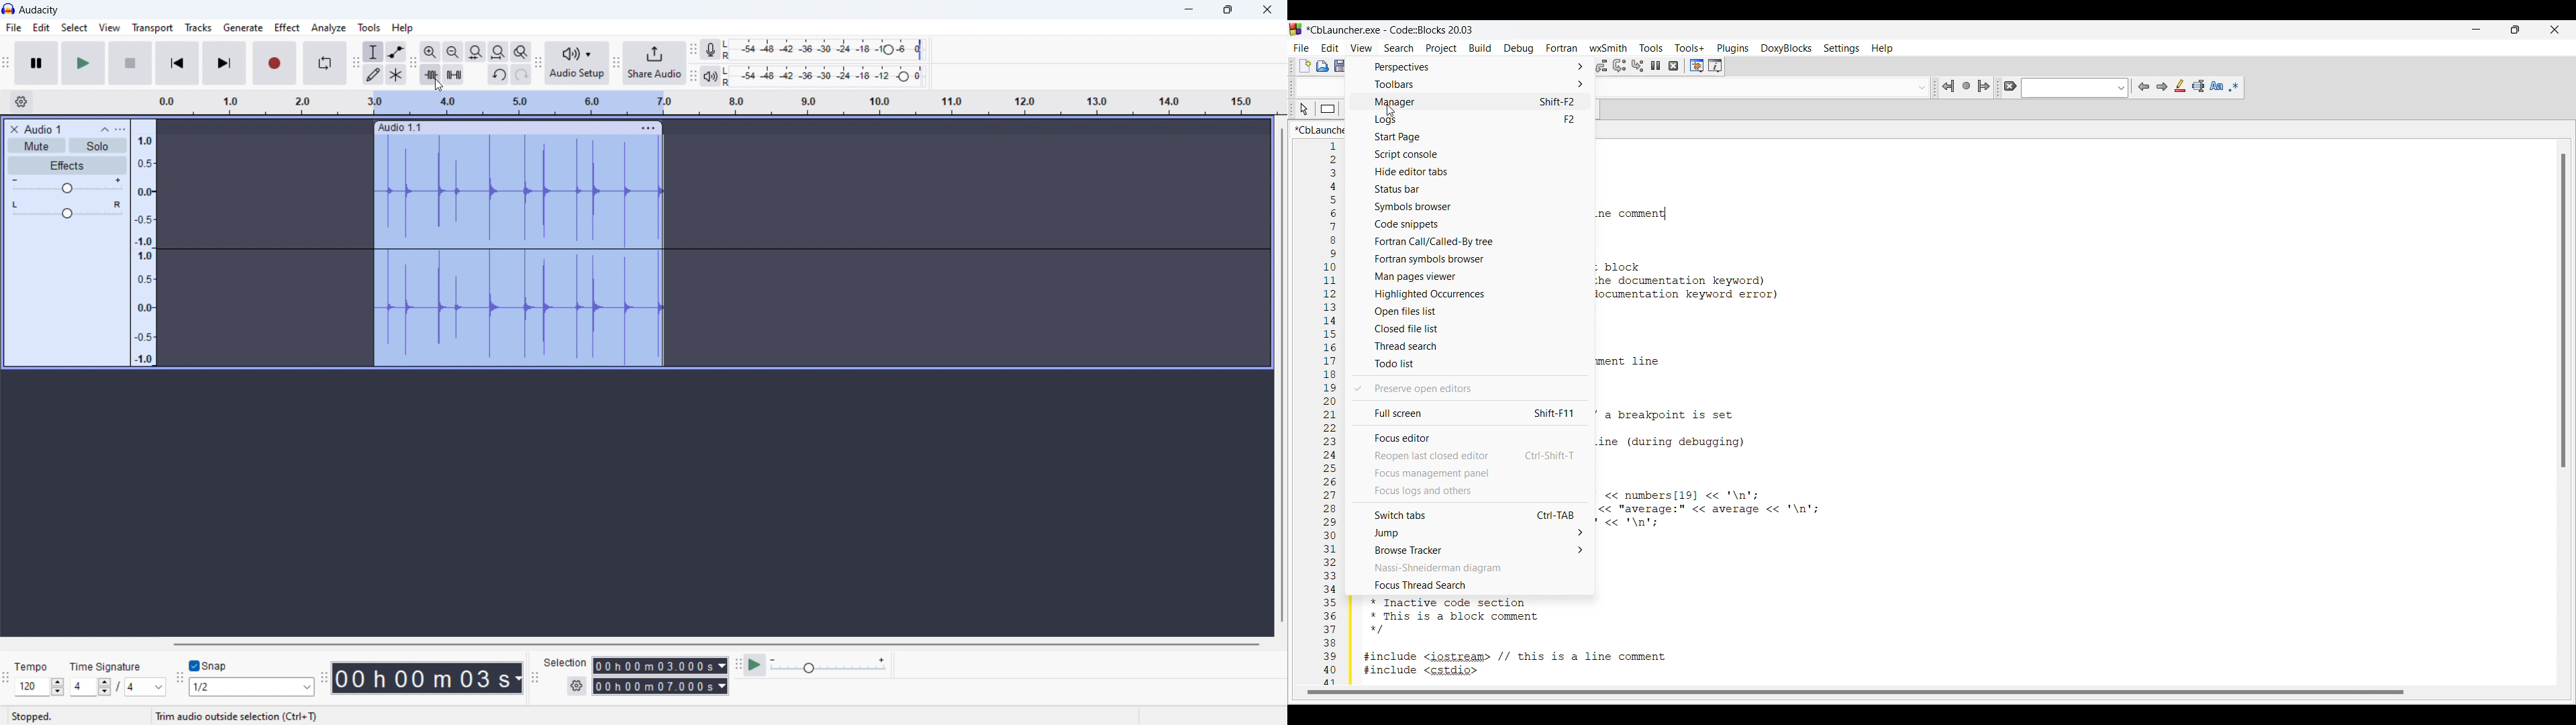  What do you see at coordinates (1609, 48) in the screenshot?
I see `wxSmith menu` at bounding box center [1609, 48].